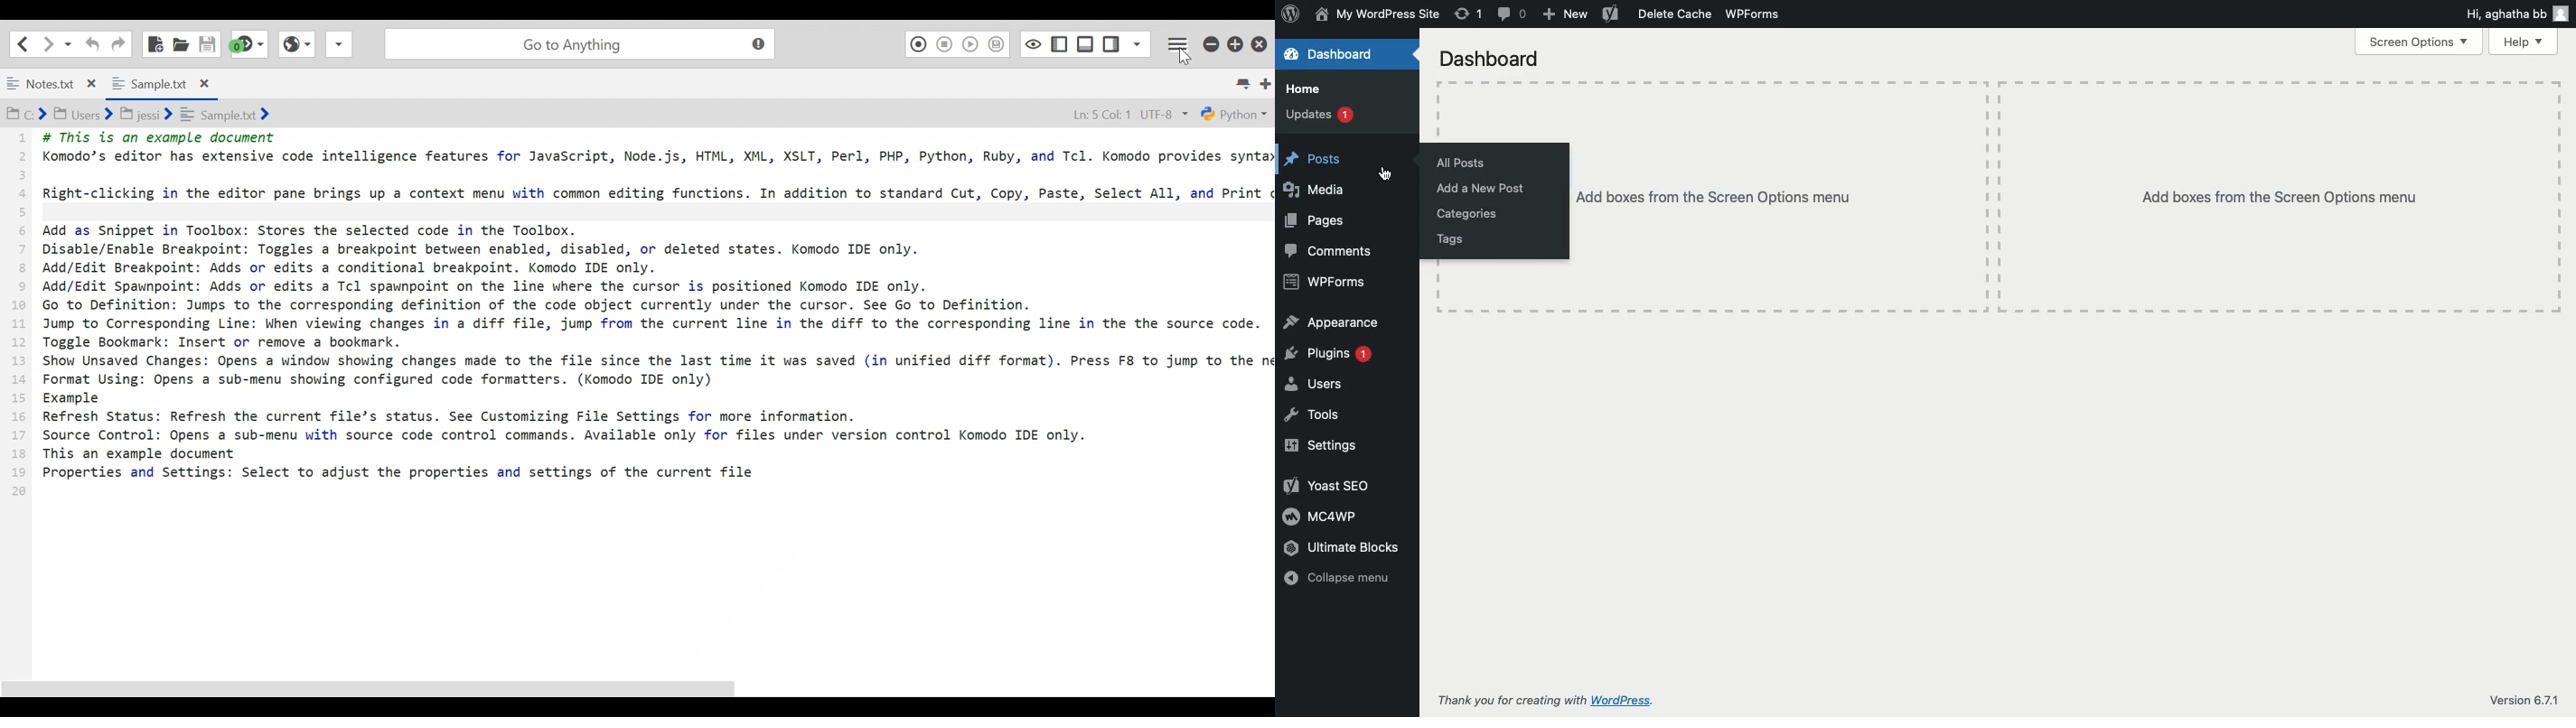 Image resolution: width=2576 pixels, height=728 pixels. What do you see at coordinates (2280, 196) in the screenshot?
I see `Add boxes from the screen options menu` at bounding box center [2280, 196].